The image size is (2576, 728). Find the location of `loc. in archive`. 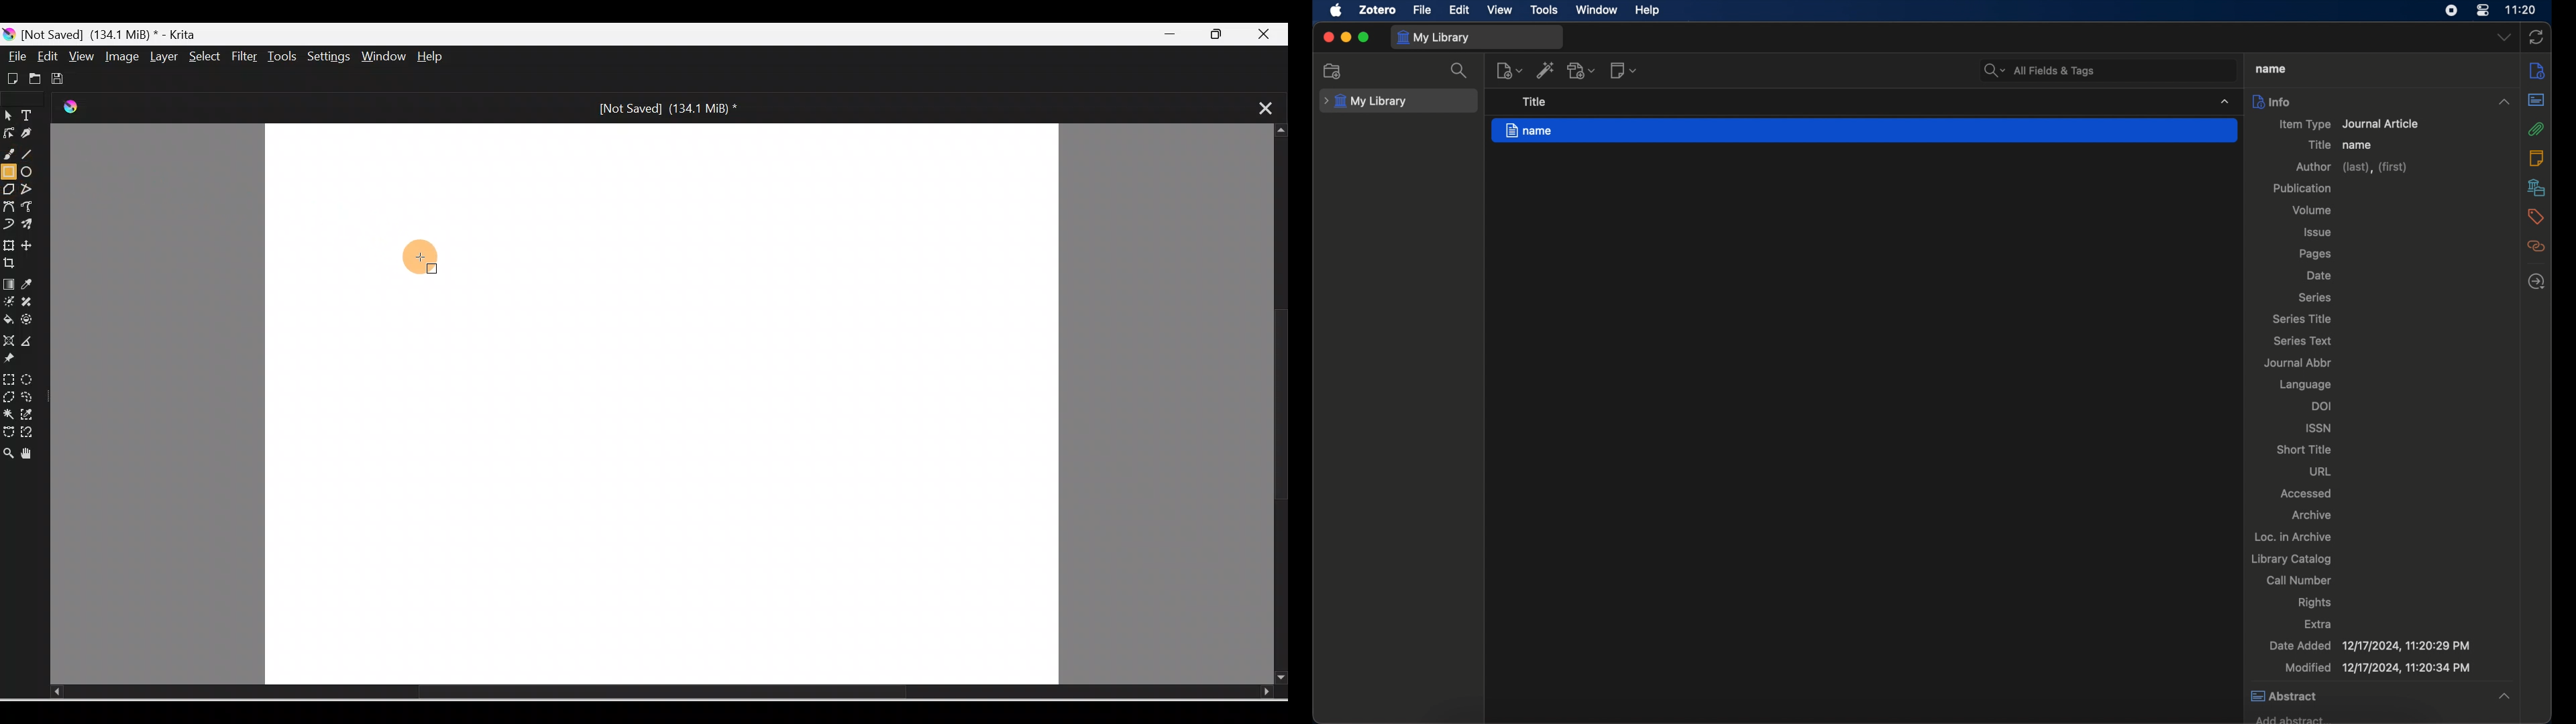

loc. in archive is located at coordinates (2294, 536).